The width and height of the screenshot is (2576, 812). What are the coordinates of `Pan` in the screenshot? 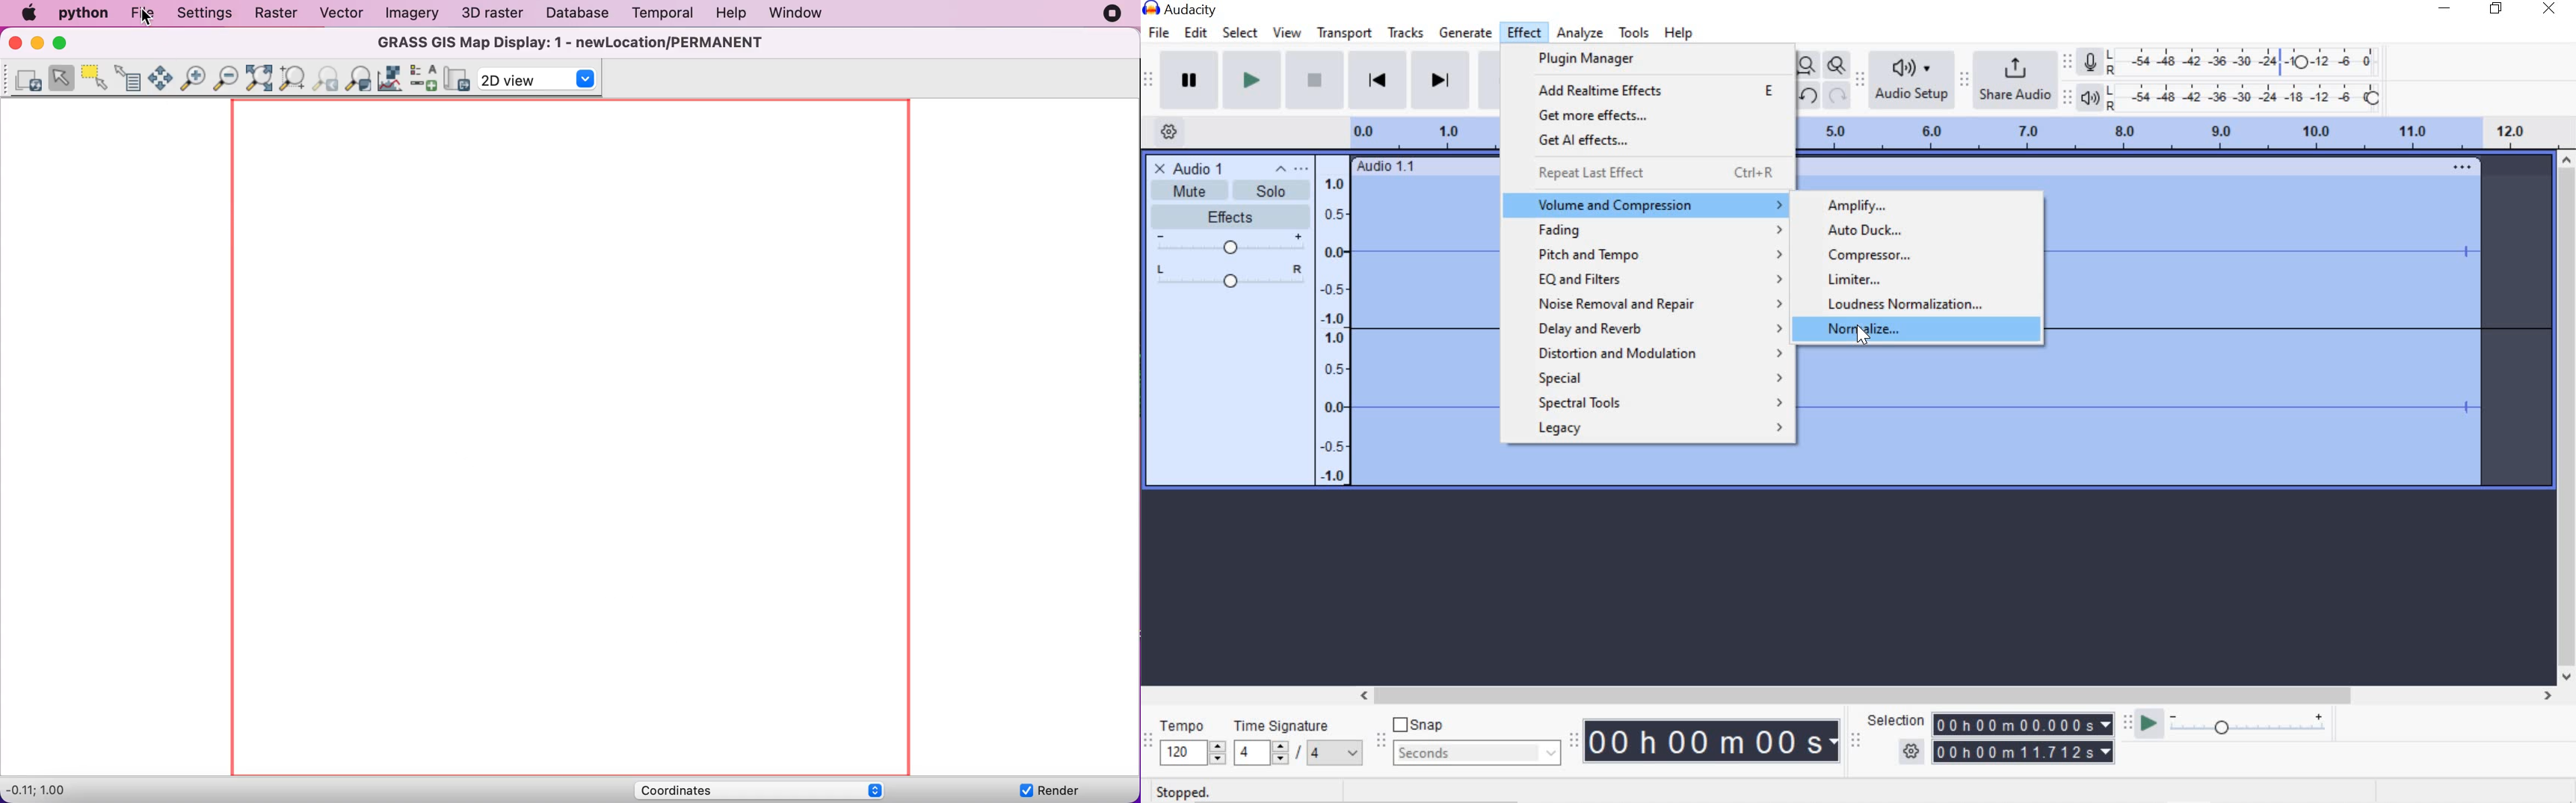 It's located at (1229, 278).